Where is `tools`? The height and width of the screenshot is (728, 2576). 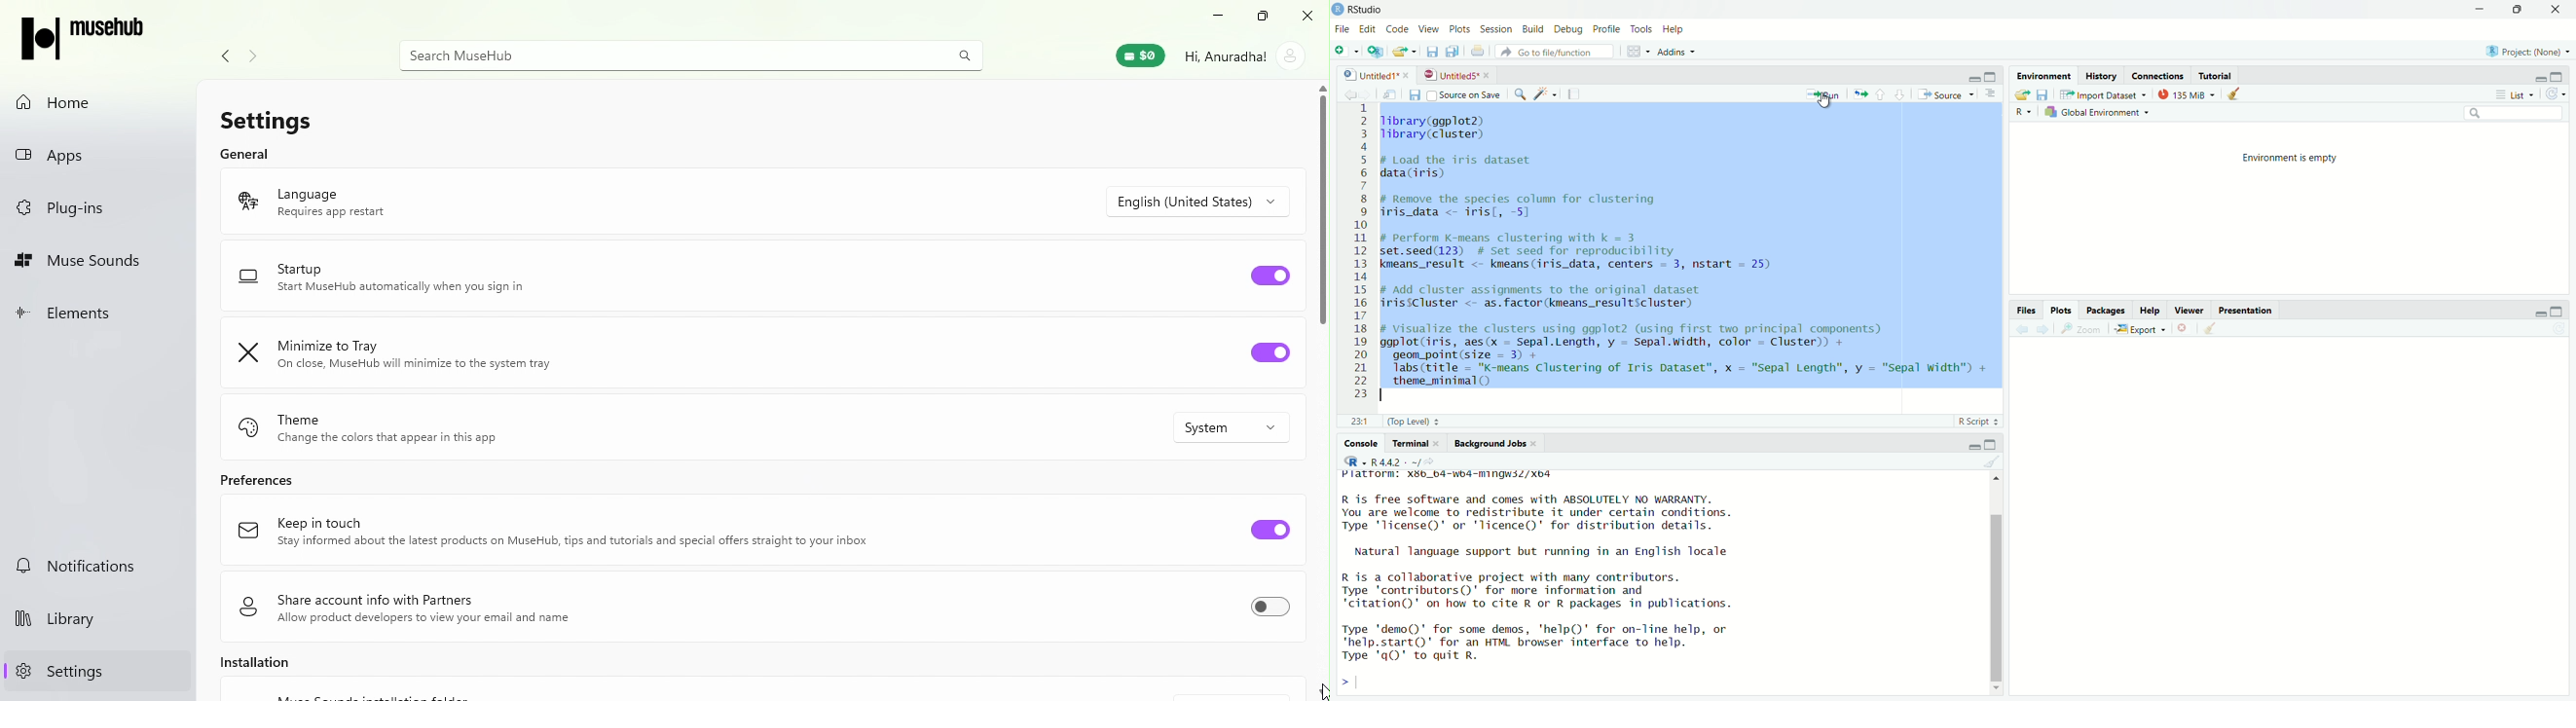
tools is located at coordinates (1643, 29).